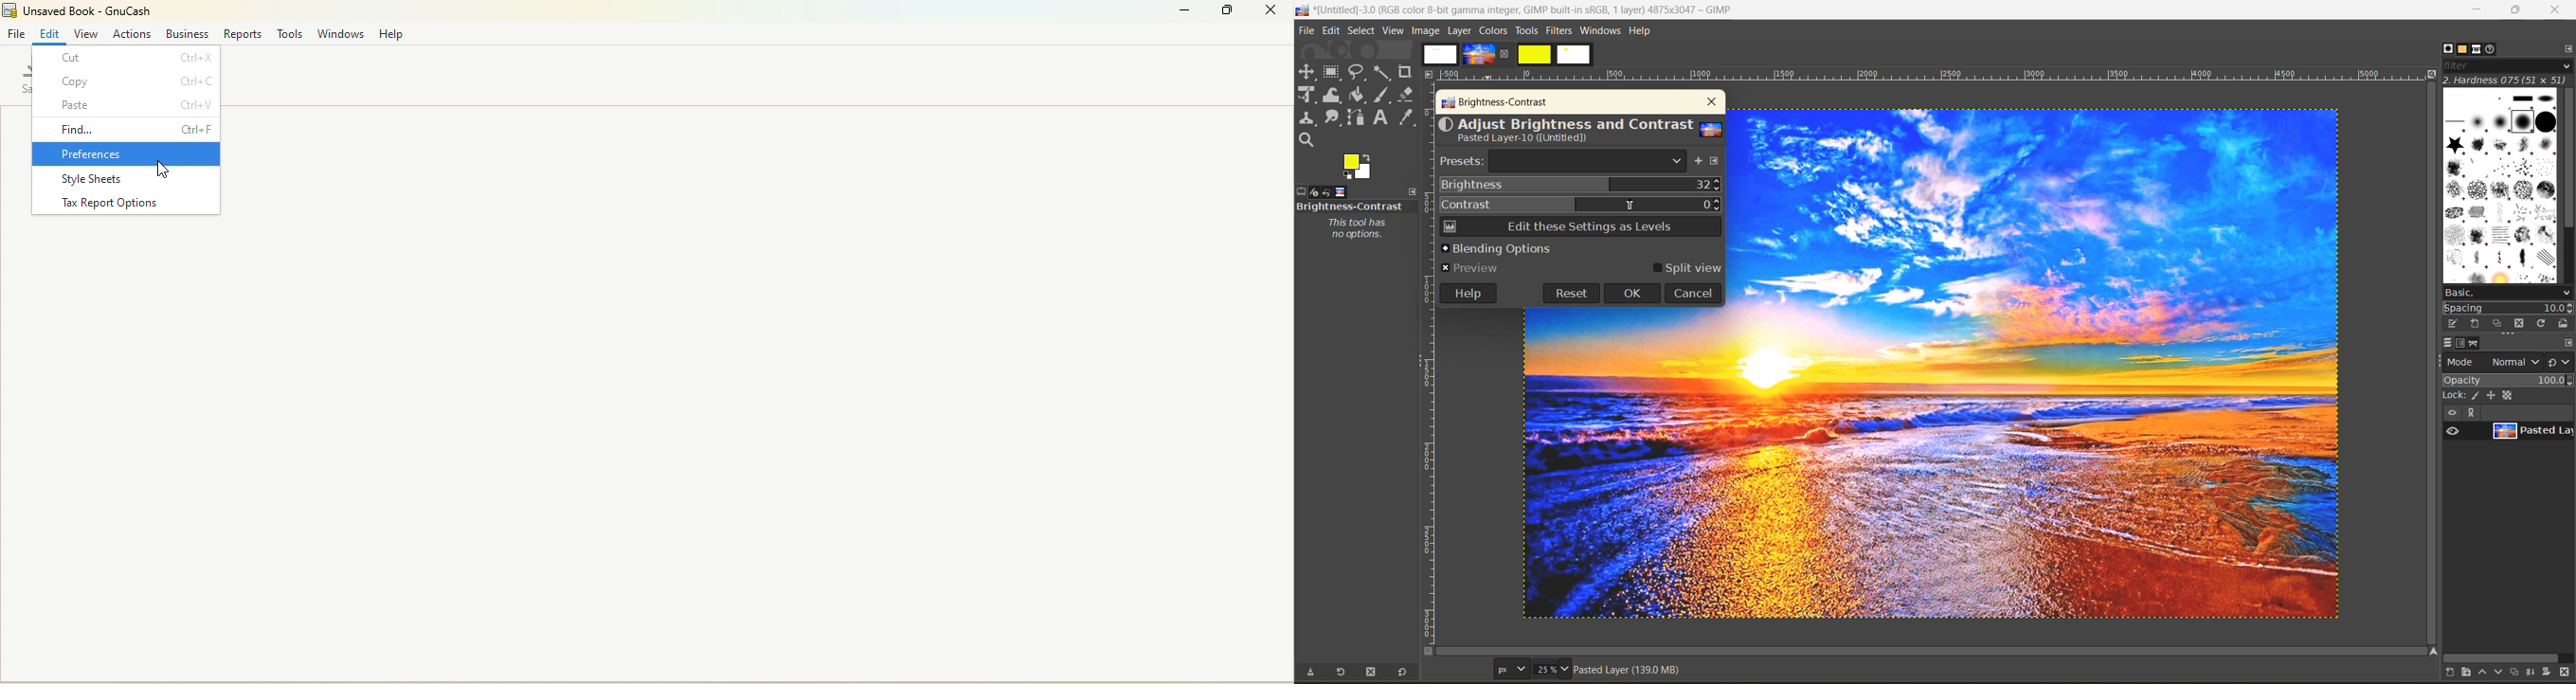 This screenshot has height=700, width=2576. Describe the element at coordinates (2508, 293) in the screenshot. I see `basic` at that location.